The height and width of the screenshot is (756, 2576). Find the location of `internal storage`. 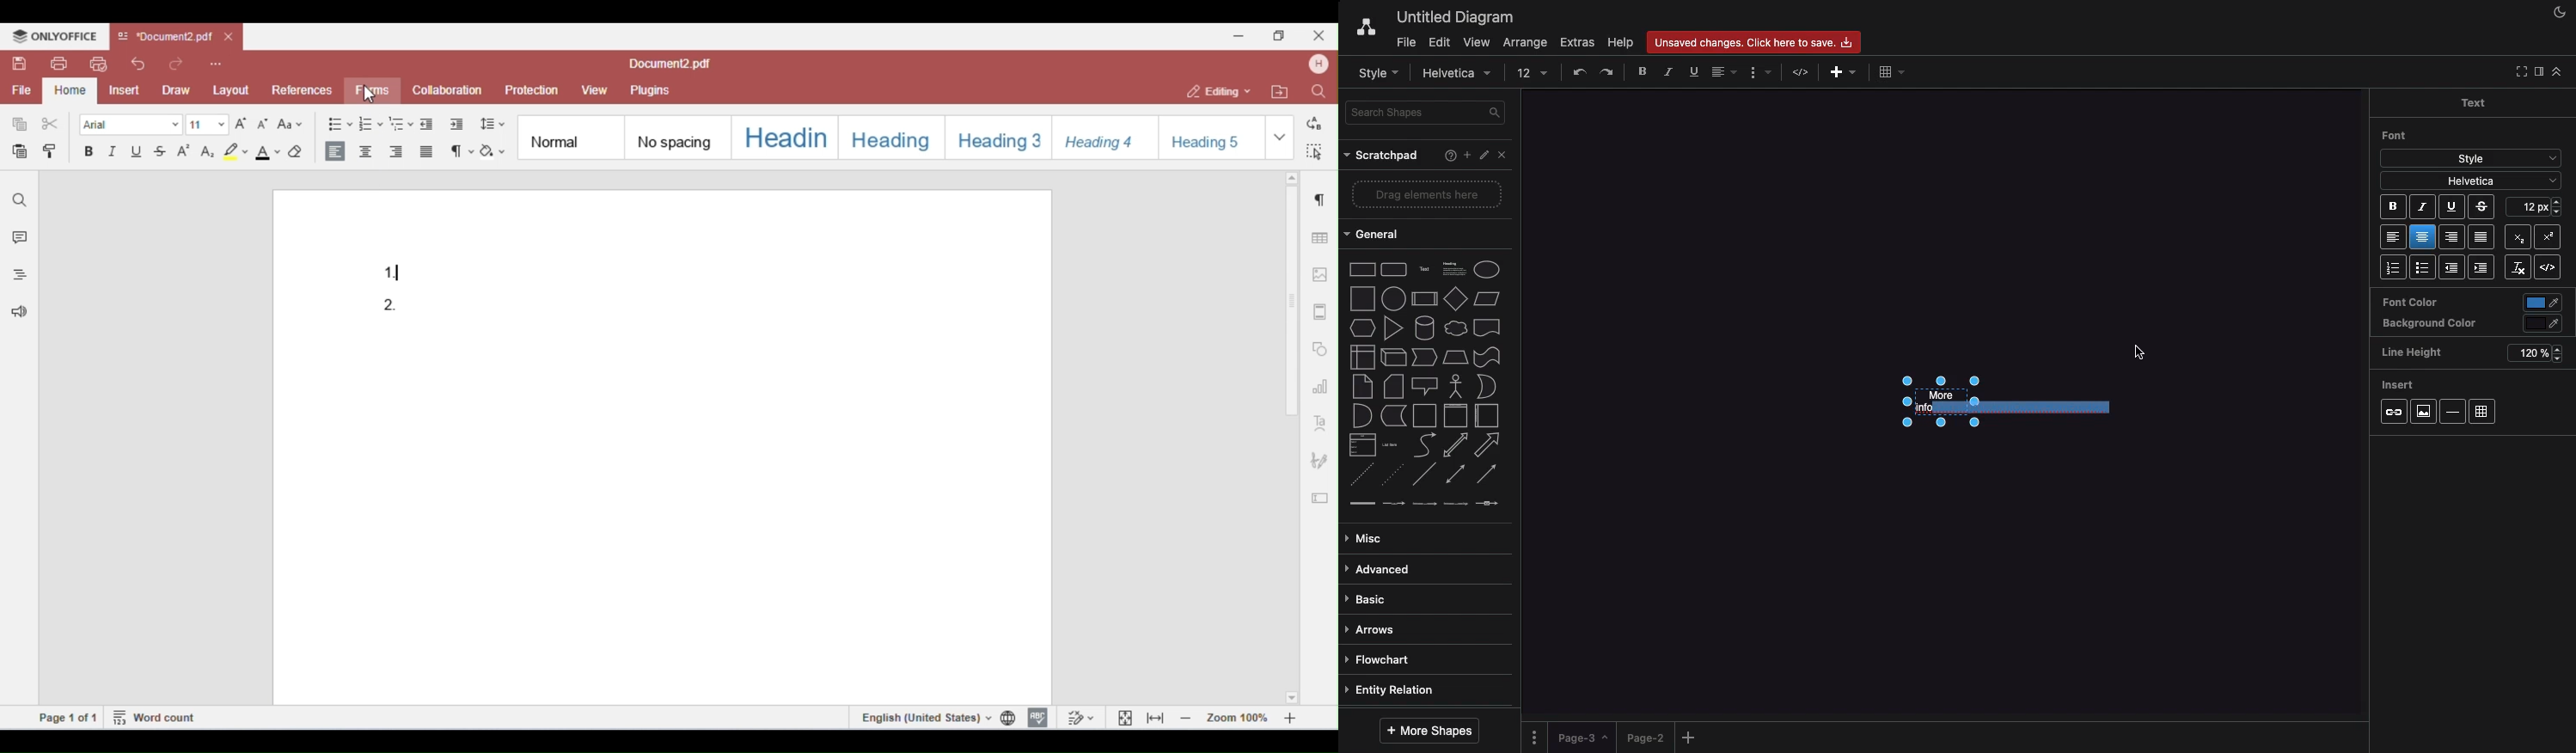

internal storage is located at coordinates (1363, 357).